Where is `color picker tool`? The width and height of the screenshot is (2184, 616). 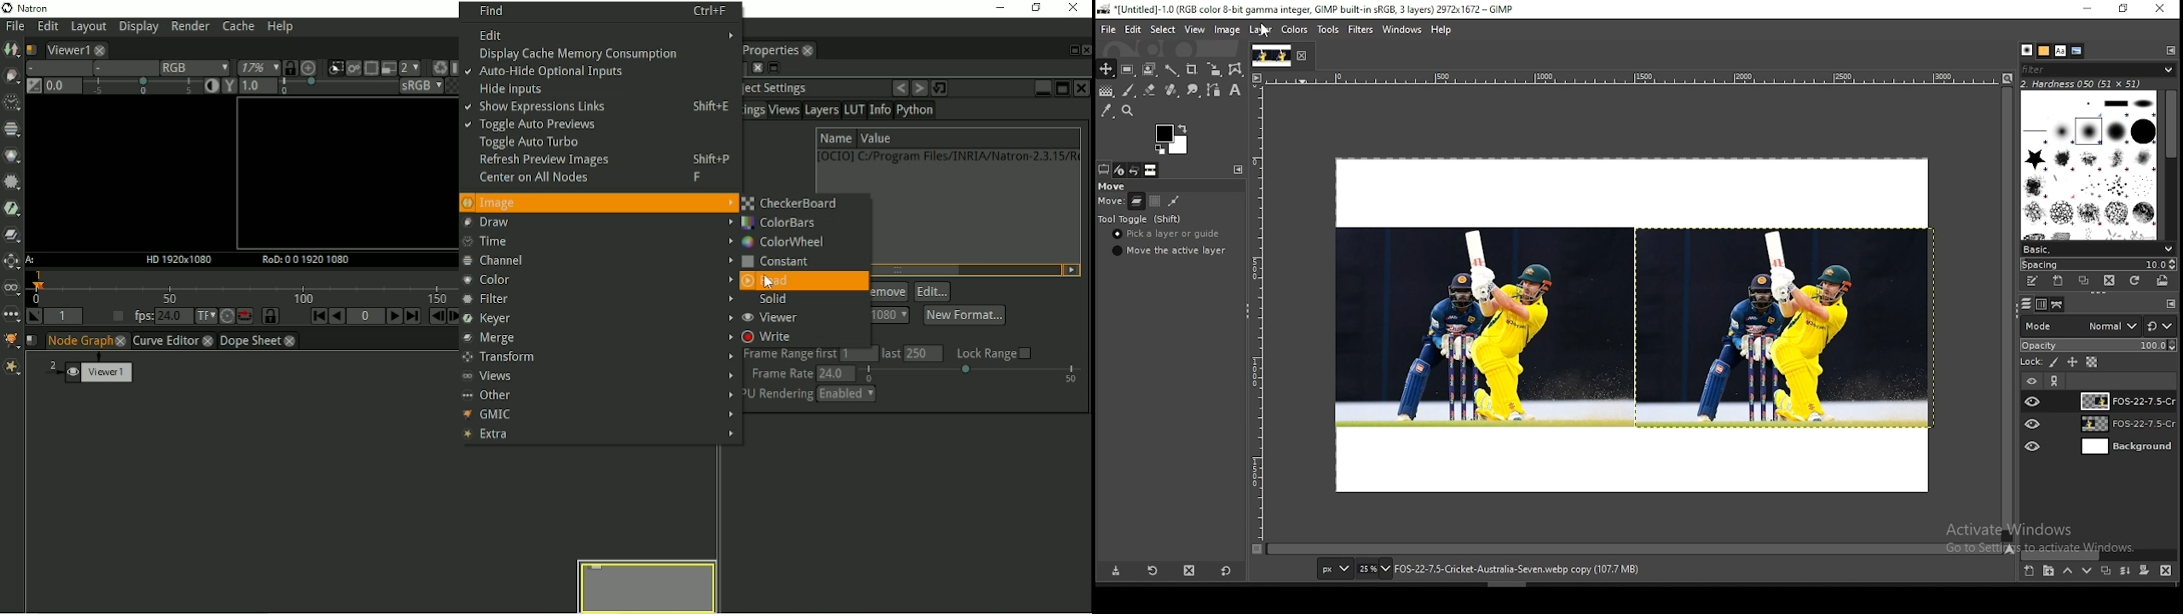
color picker tool is located at coordinates (1106, 110).